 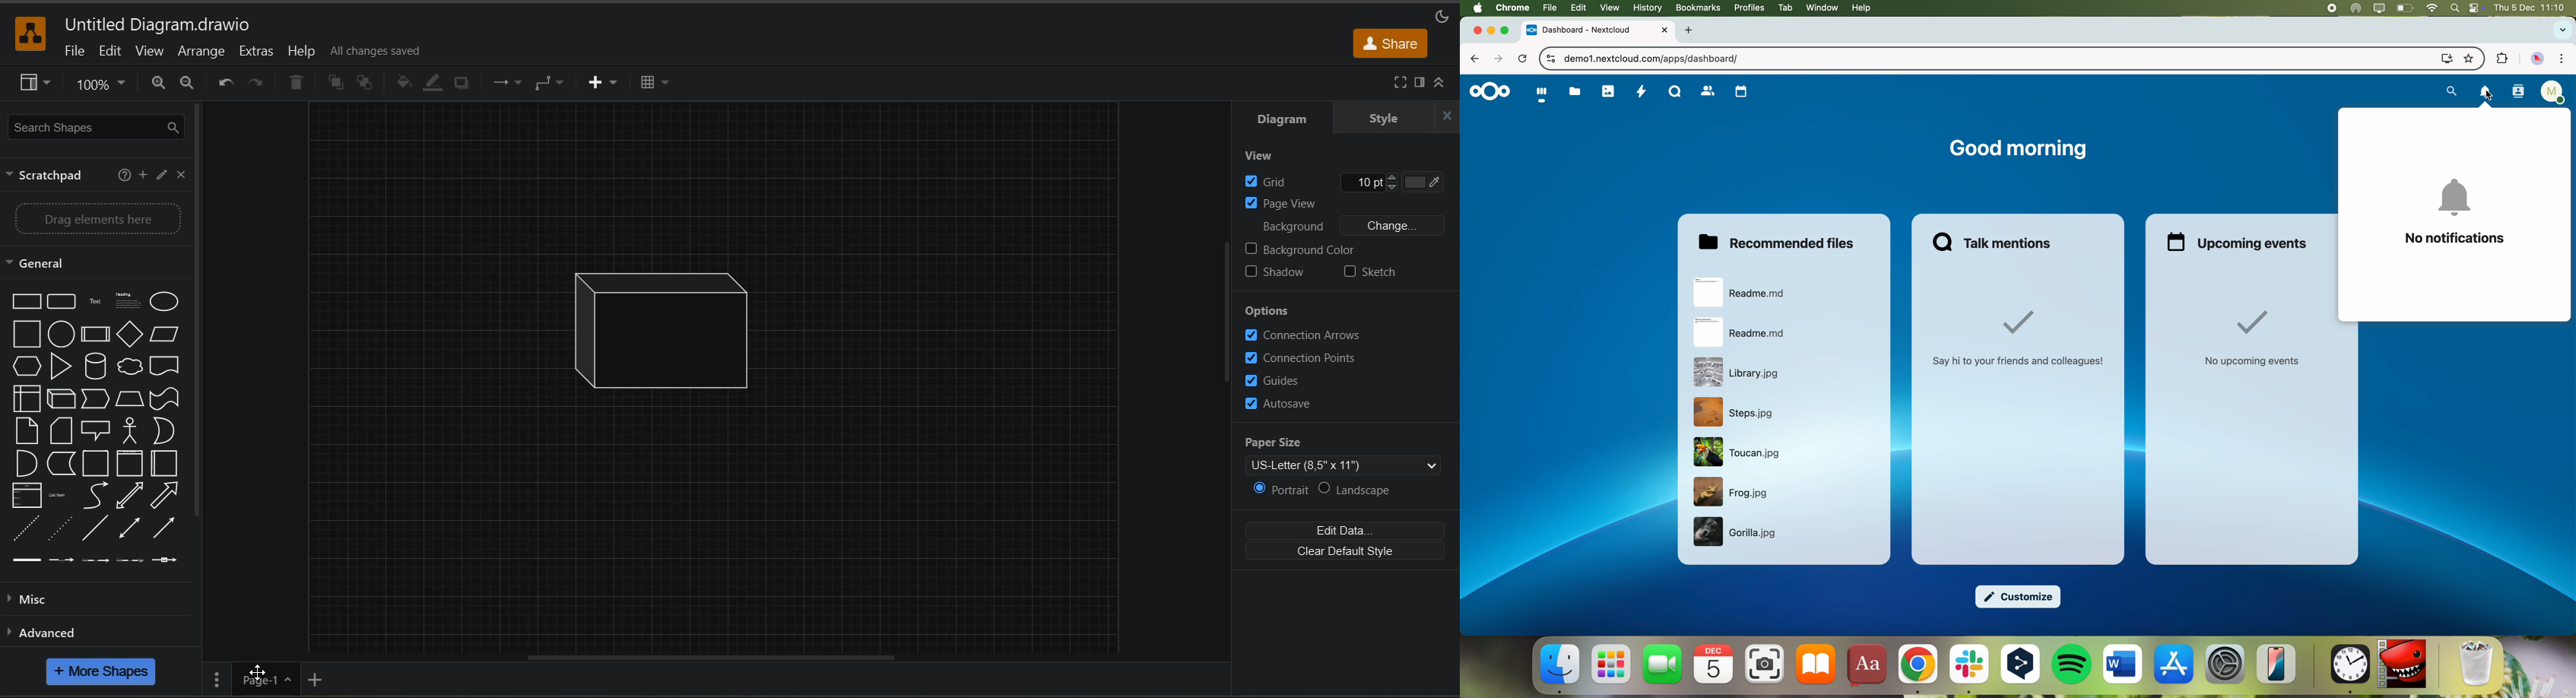 What do you see at coordinates (1499, 58) in the screenshot?
I see `navigate foward` at bounding box center [1499, 58].